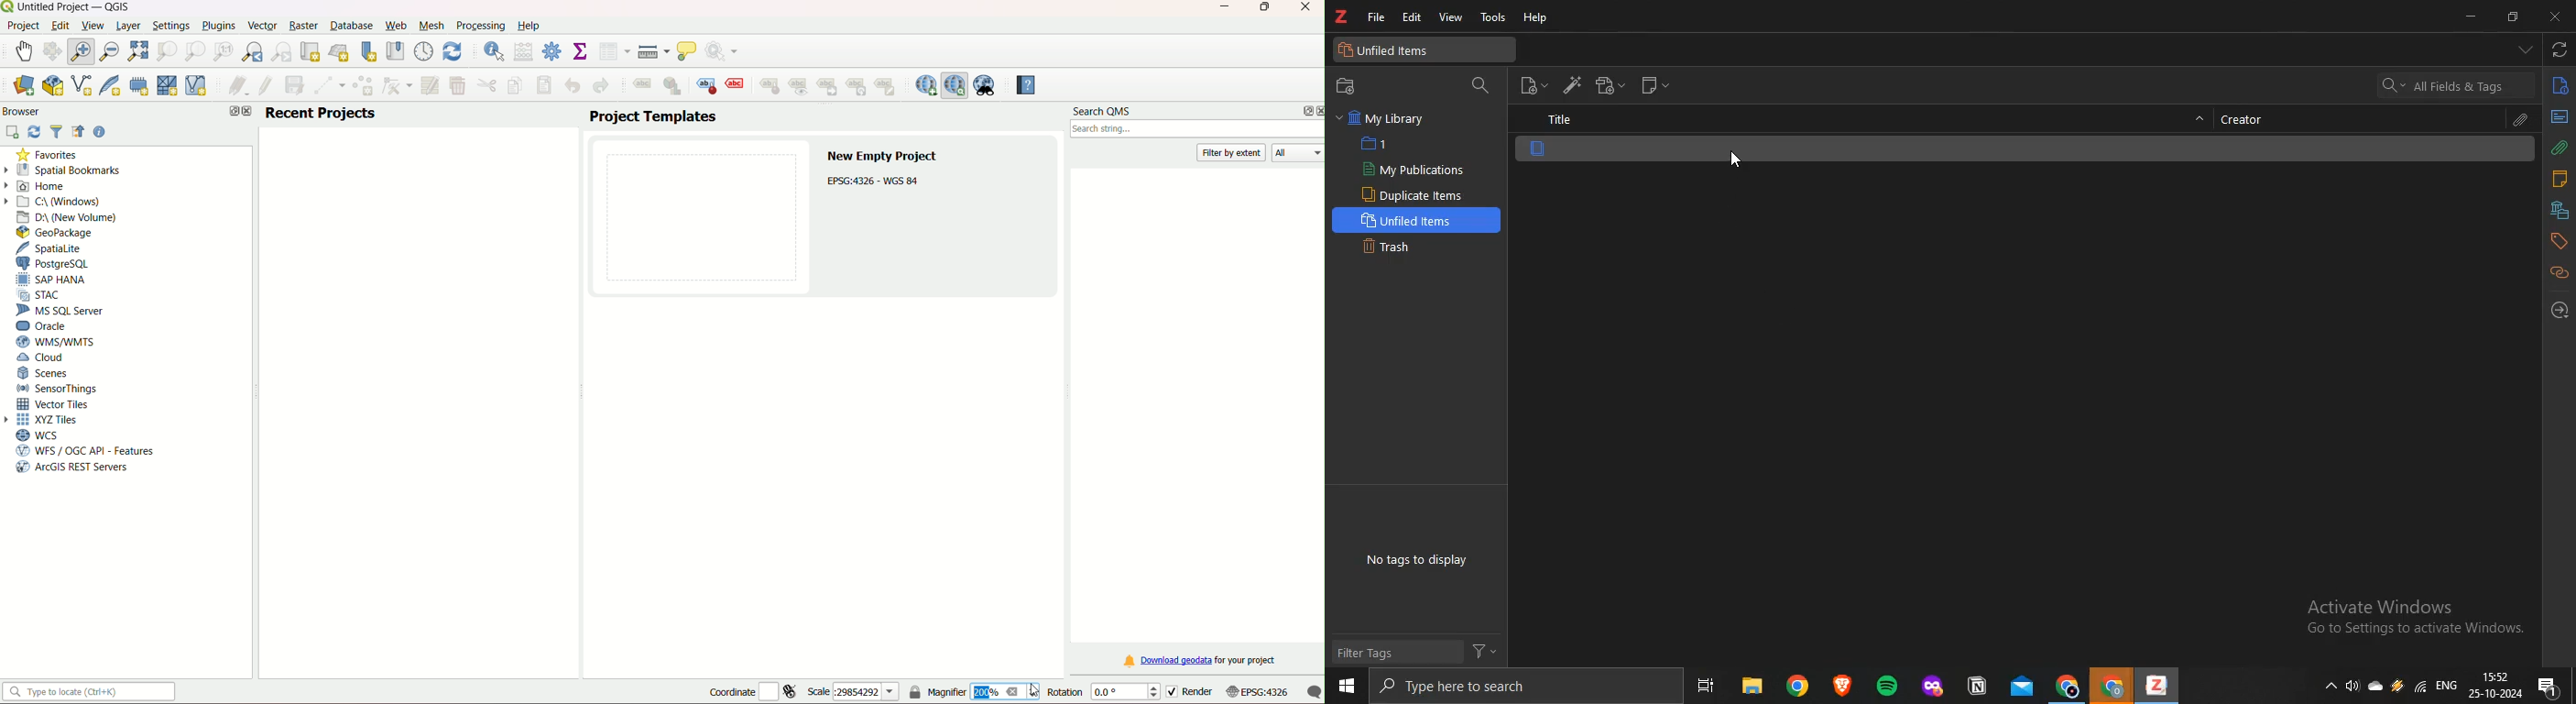 This screenshot has width=2576, height=728. Describe the element at coordinates (737, 84) in the screenshot. I see `toggle display` at that location.